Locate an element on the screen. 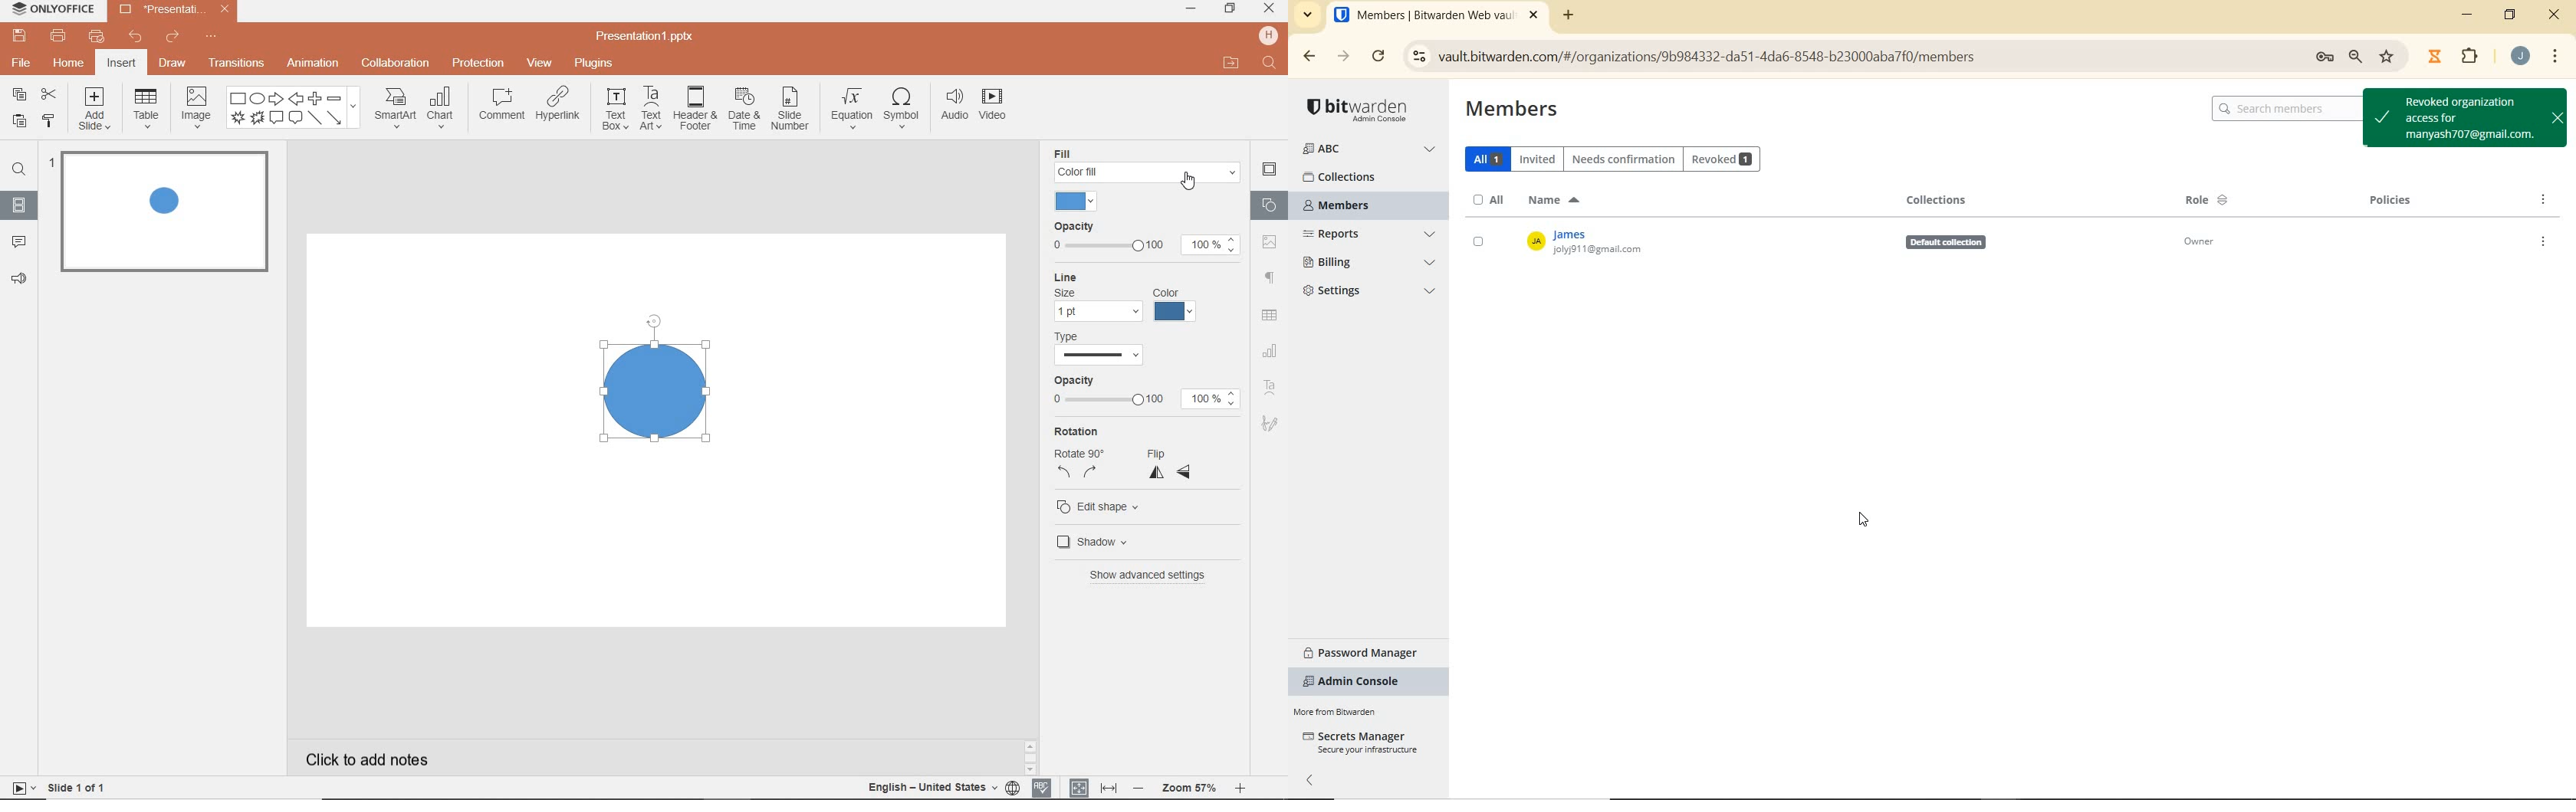  file is located at coordinates (20, 62).